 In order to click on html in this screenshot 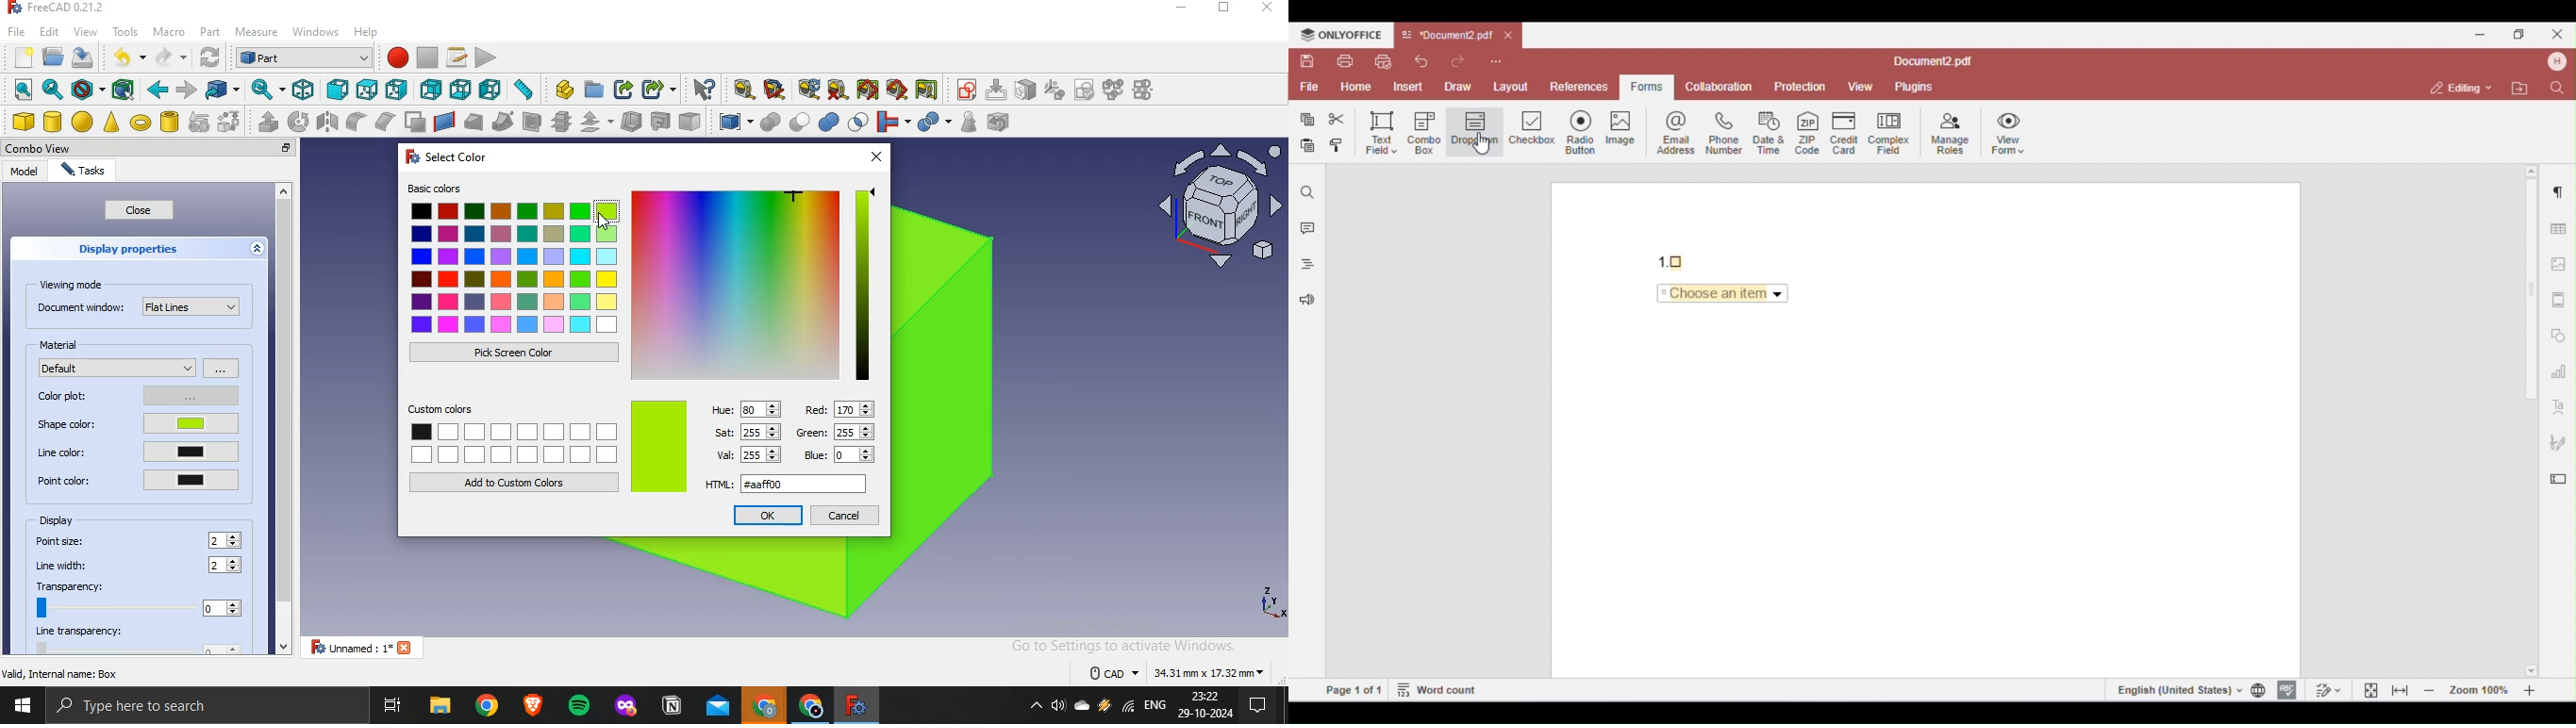, I will do `click(790, 482)`.